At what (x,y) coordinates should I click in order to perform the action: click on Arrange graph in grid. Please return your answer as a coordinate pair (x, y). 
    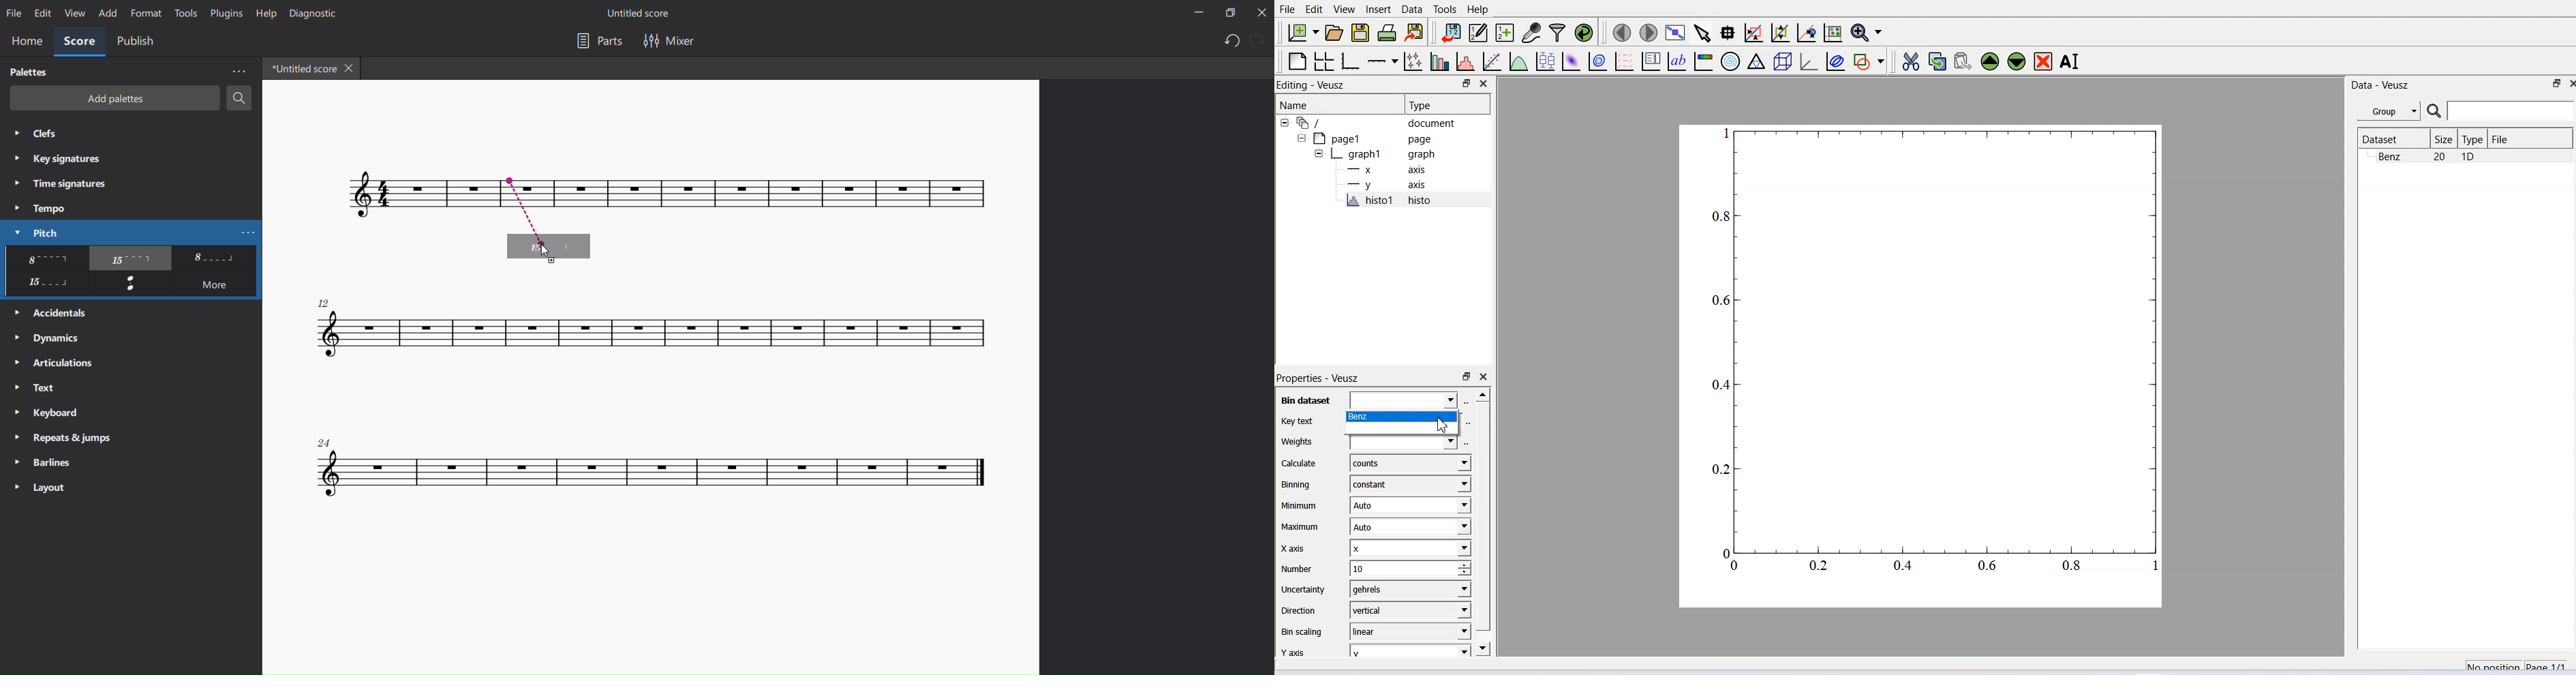
    Looking at the image, I should click on (1323, 61).